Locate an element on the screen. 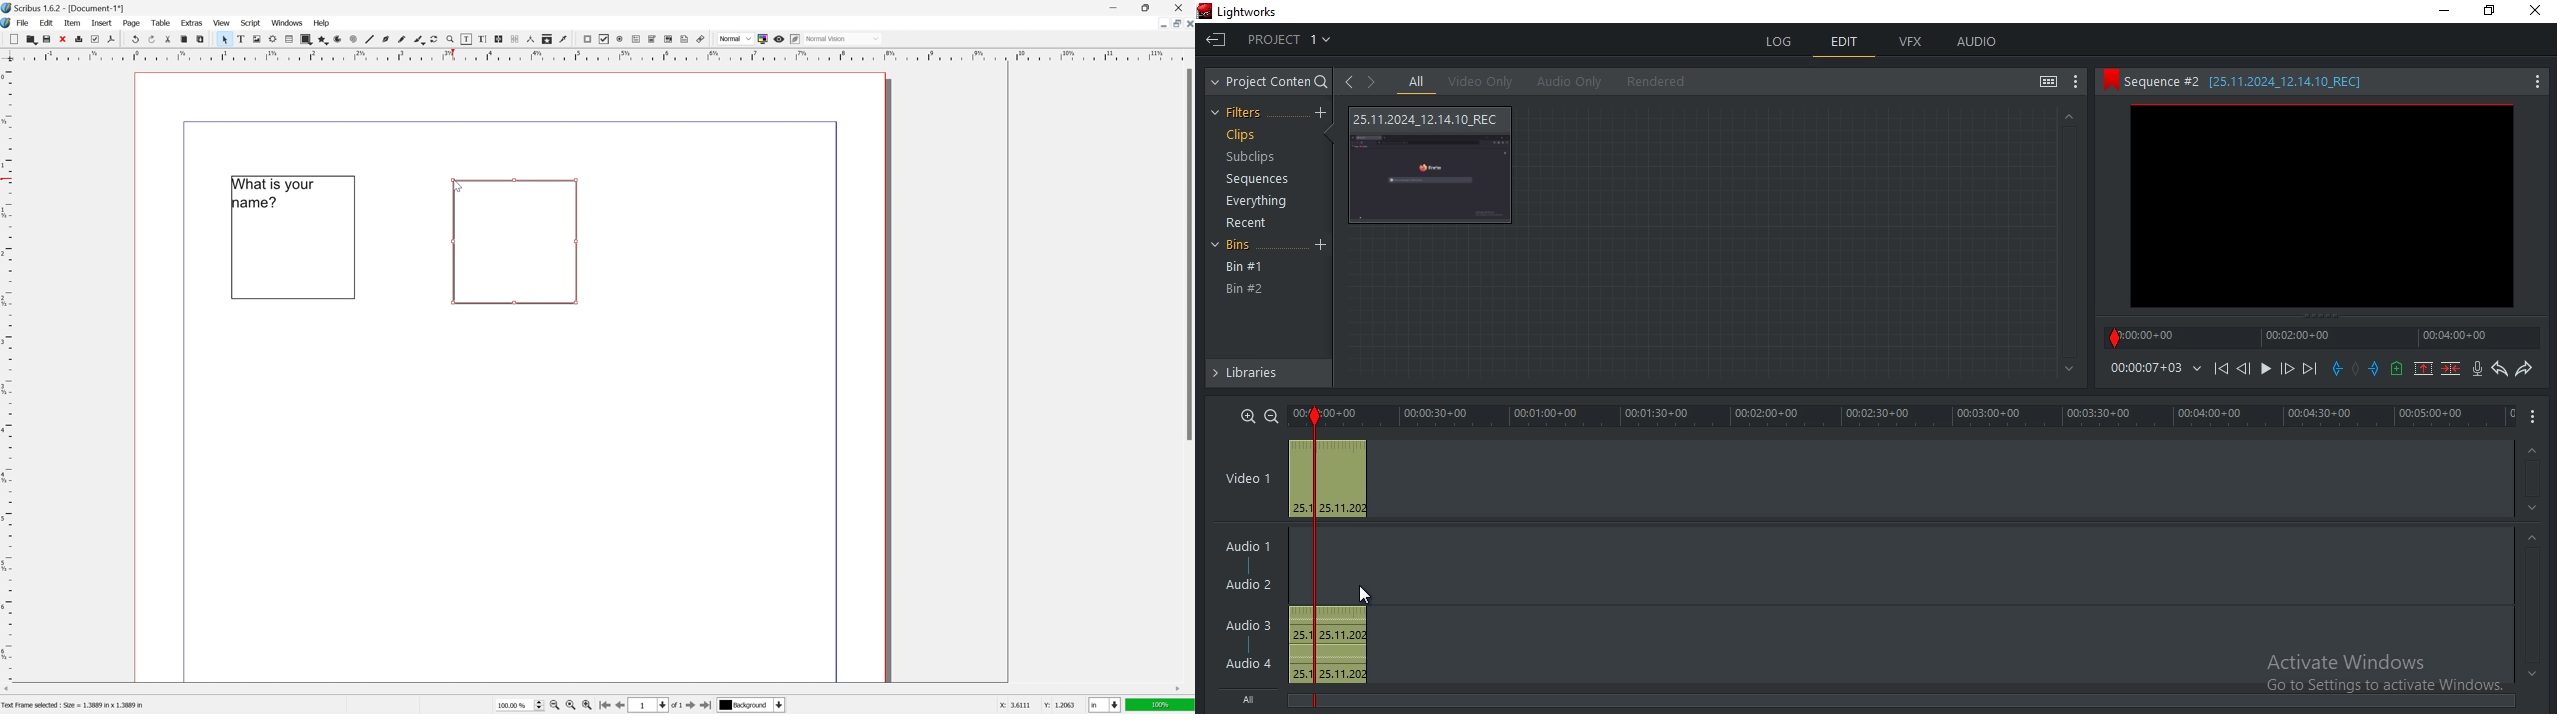 This screenshot has height=728, width=2576. filters is located at coordinates (1242, 113).